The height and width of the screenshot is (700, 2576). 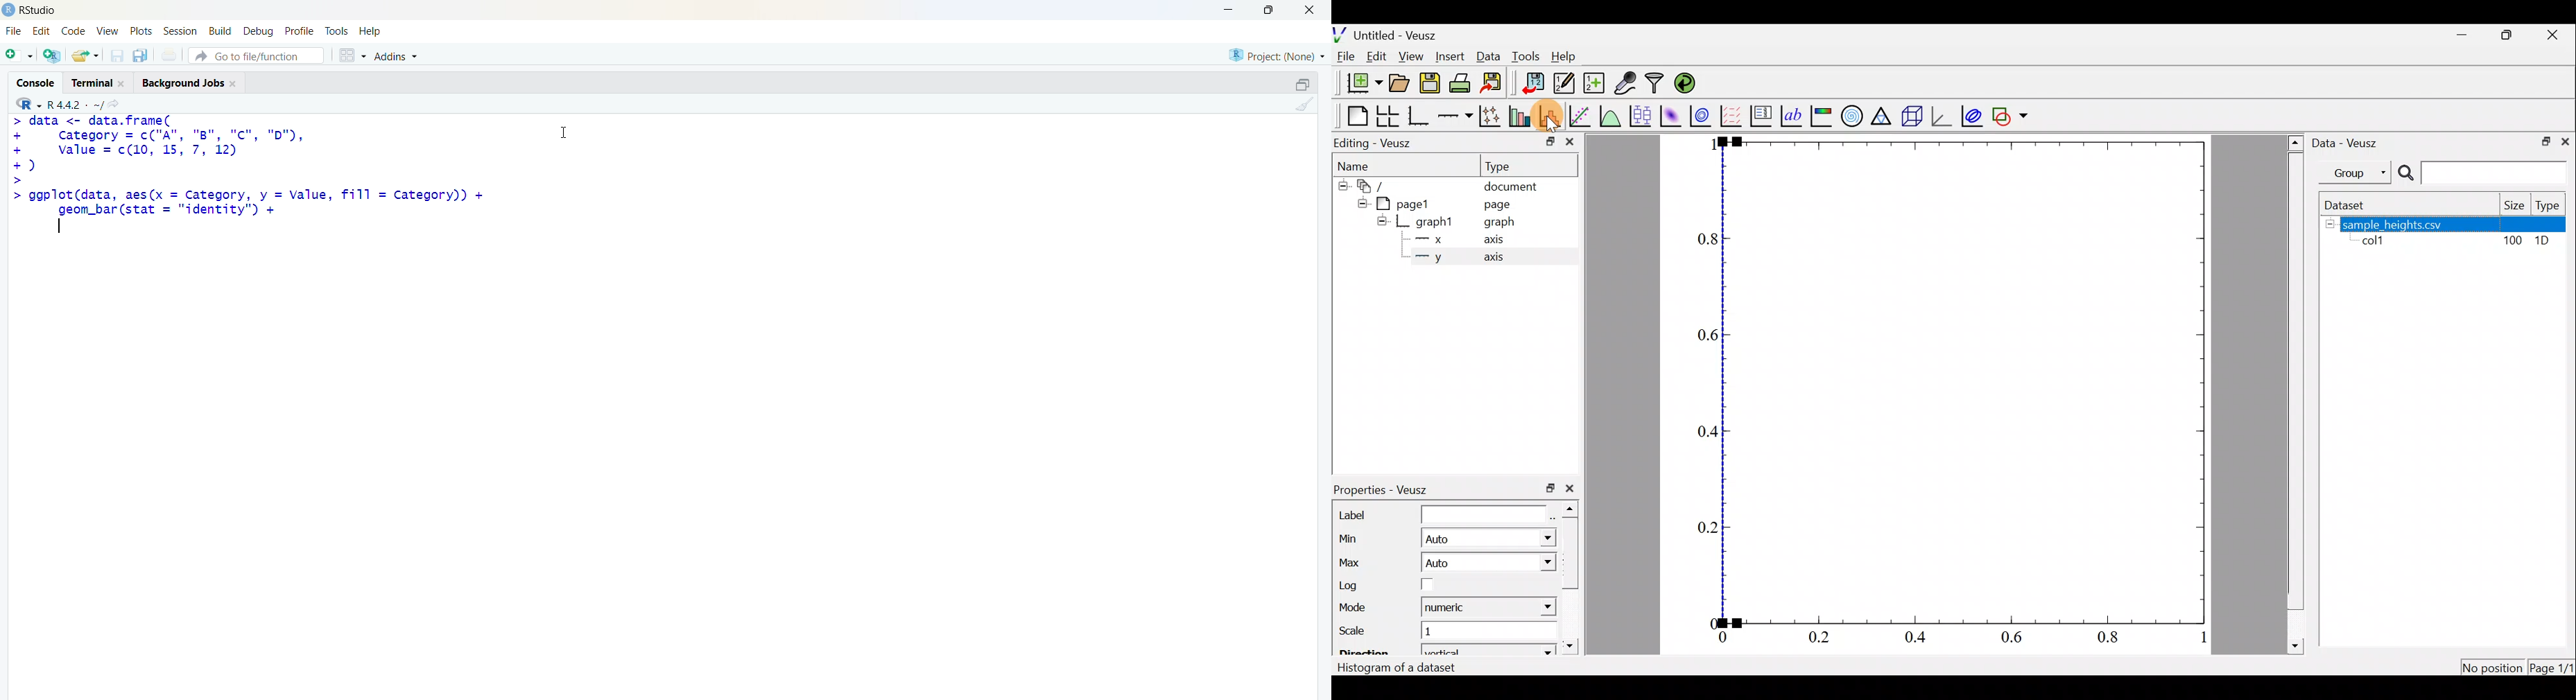 I want to click on search bar, so click(x=2486, y=172).